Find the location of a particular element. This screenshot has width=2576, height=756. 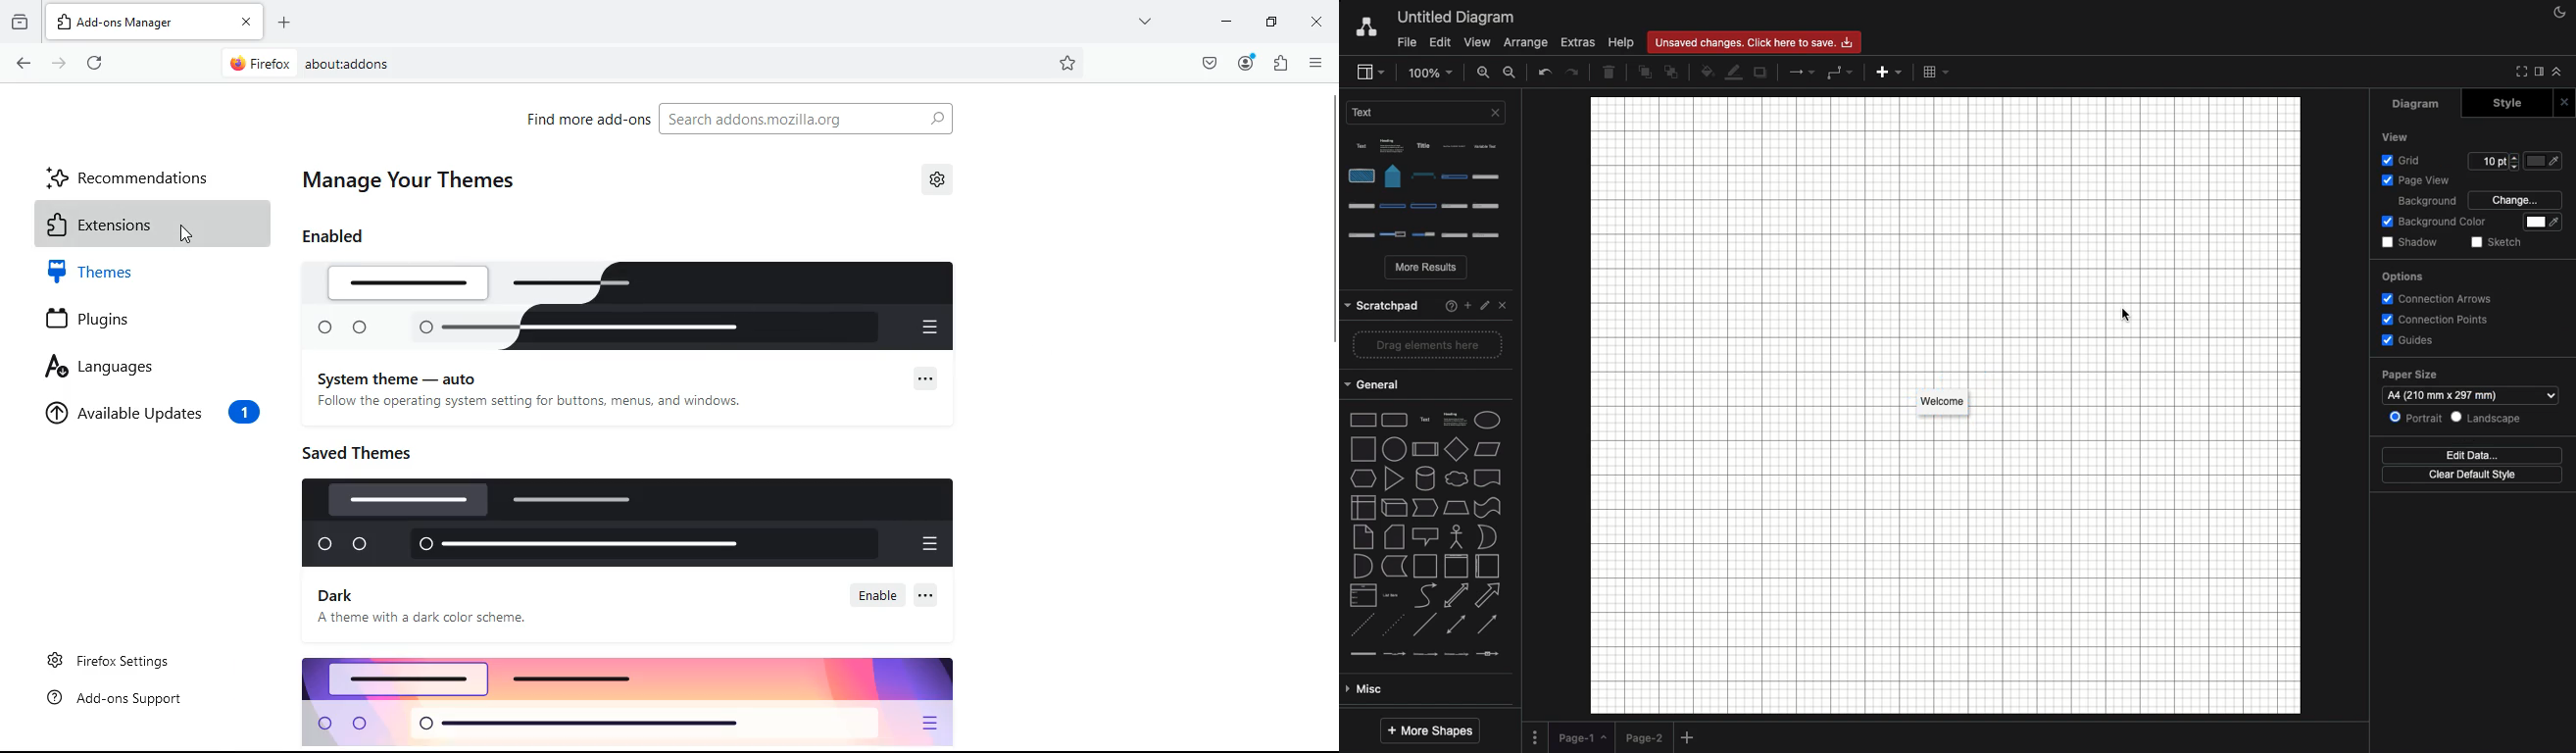

Zoom in is located at coordinates (1484, 71).